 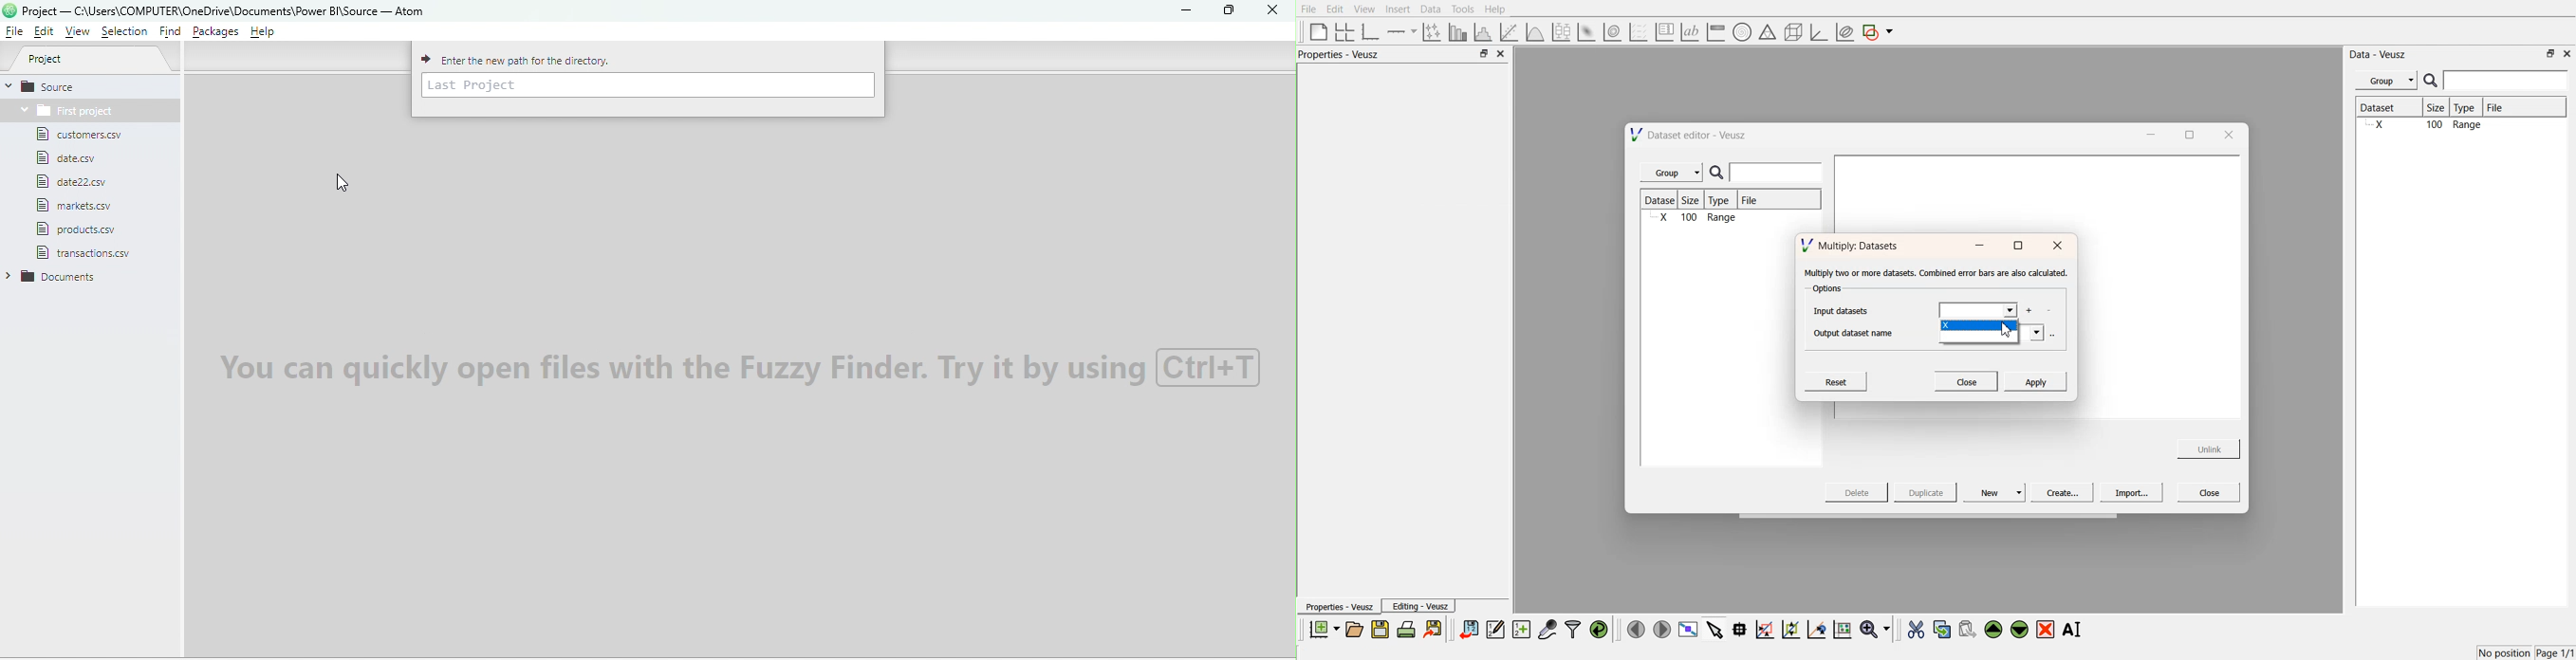 I want to click on close, so click(x=1502, y=54).